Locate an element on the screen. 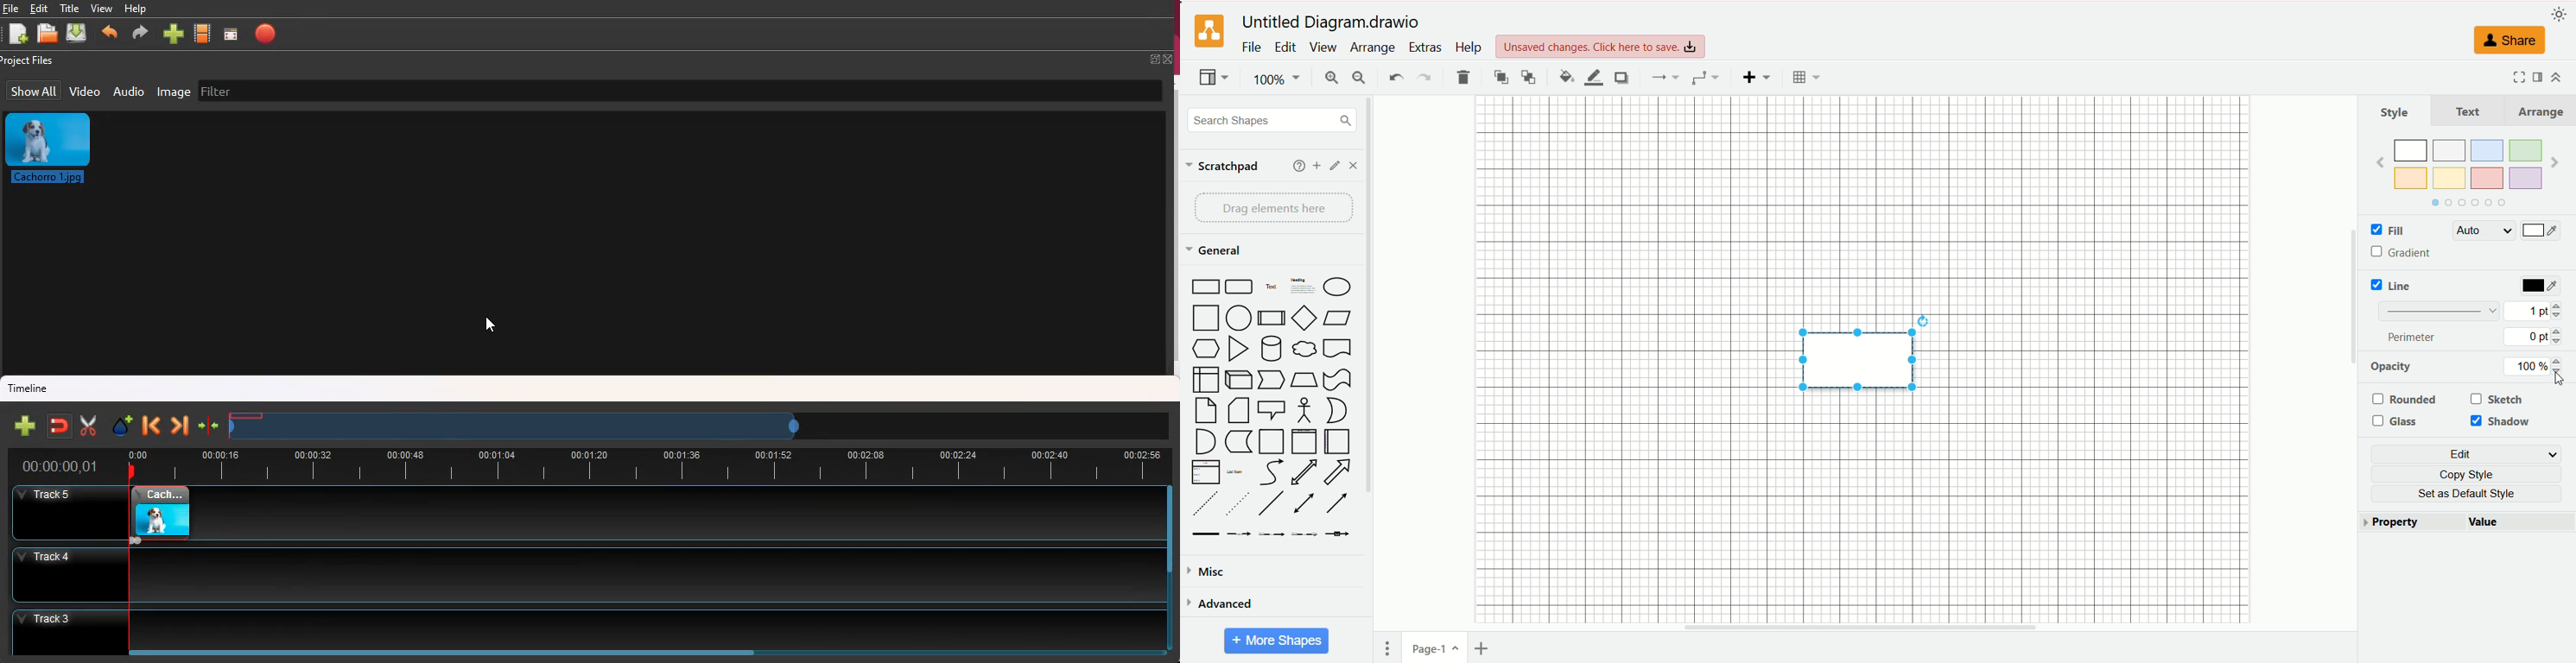 The width and height of the screenshot is (2576, 672). advanced is located at coordinates (1220, 603).